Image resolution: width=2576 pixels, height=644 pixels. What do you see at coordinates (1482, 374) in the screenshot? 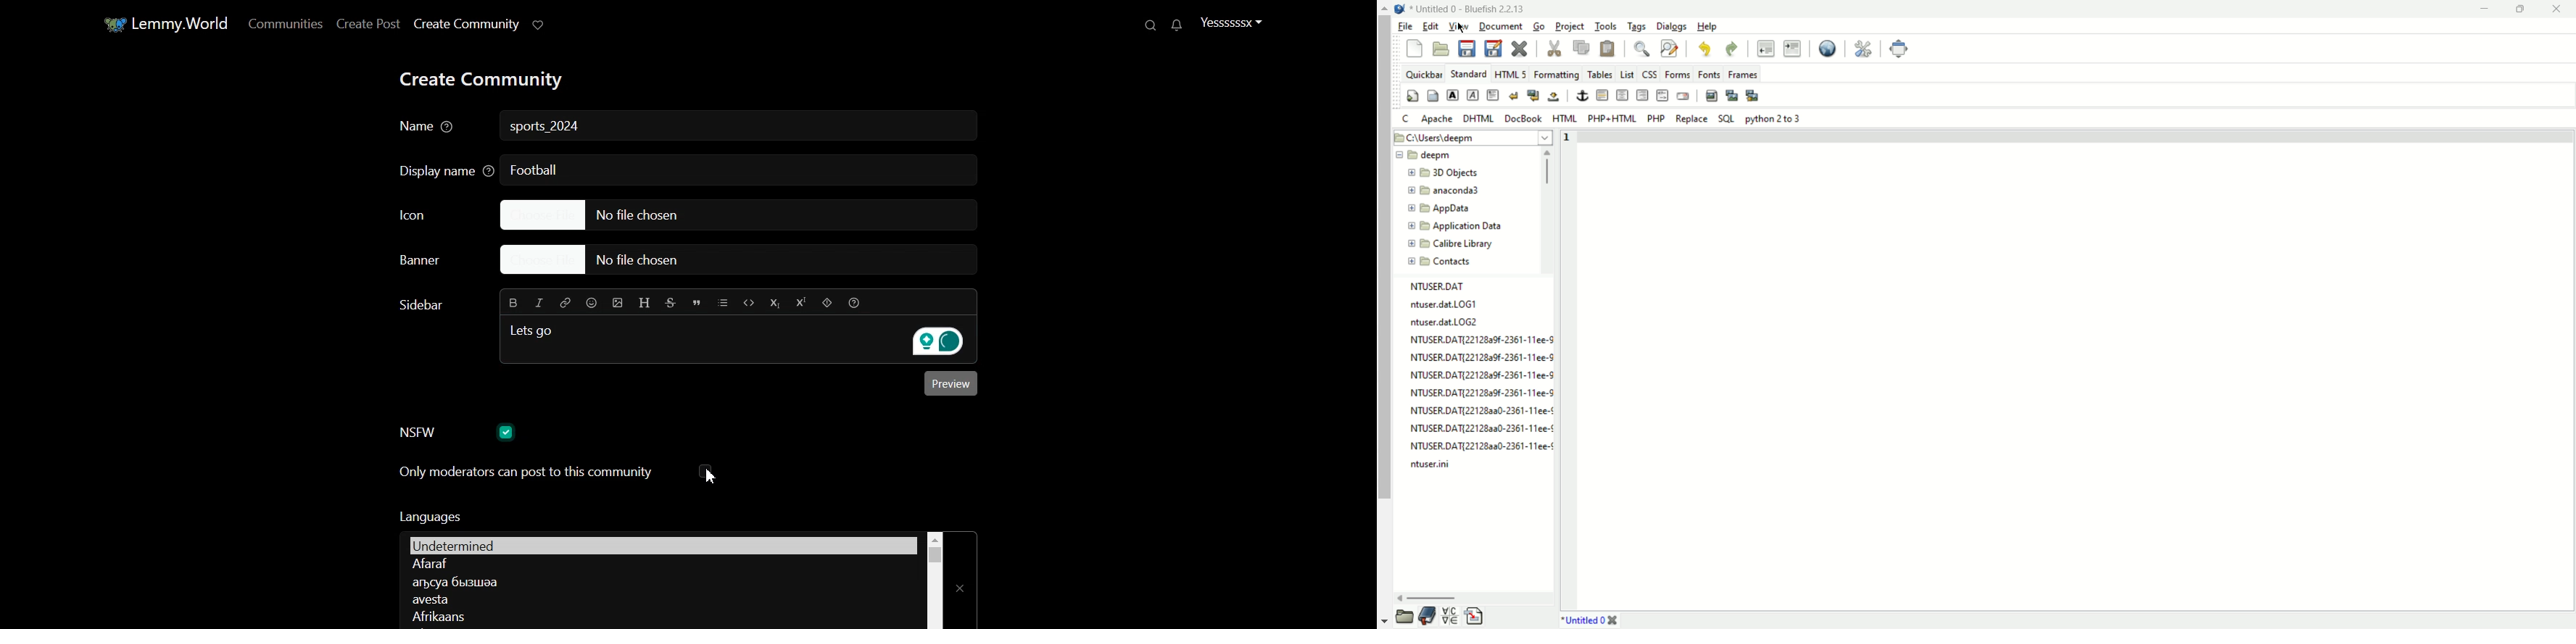
I see `NTUSER.DAT{221282a9f-2361-11ee-9` at bounding box center [1482, 374].